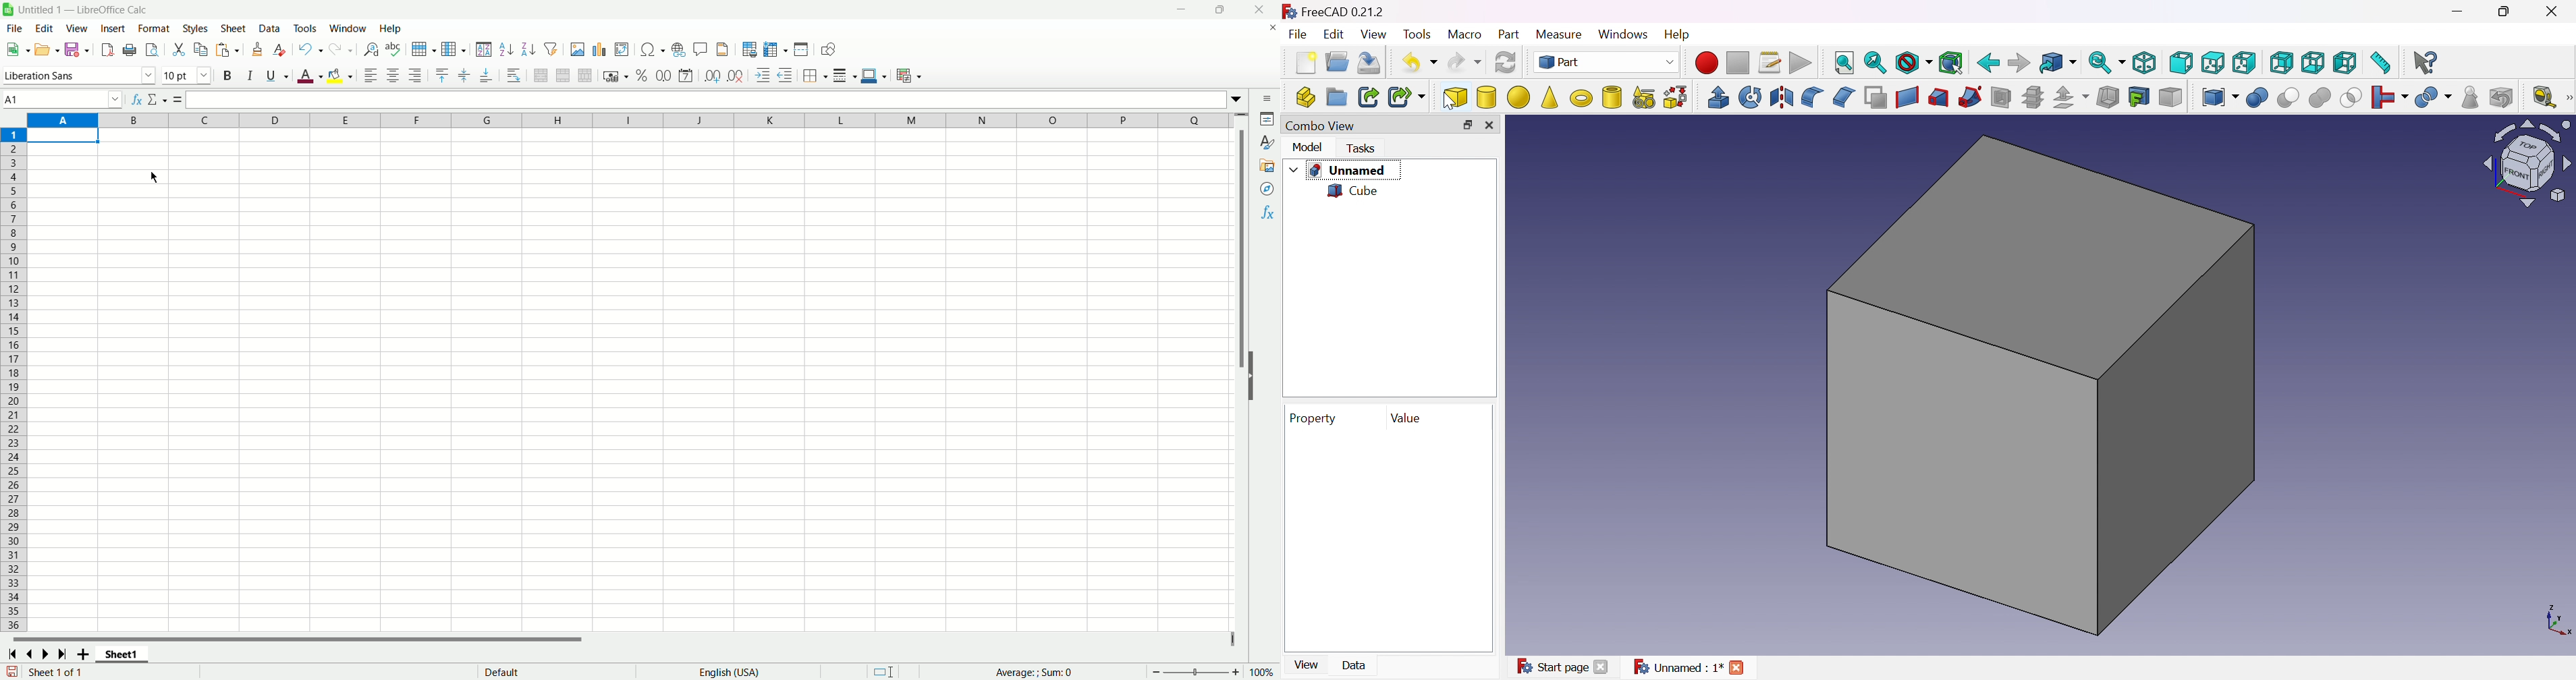 The image size is (2576, 700). Describe the element at coordinates (1845, 63) in the screenshot. I see `Fit all` at that location.